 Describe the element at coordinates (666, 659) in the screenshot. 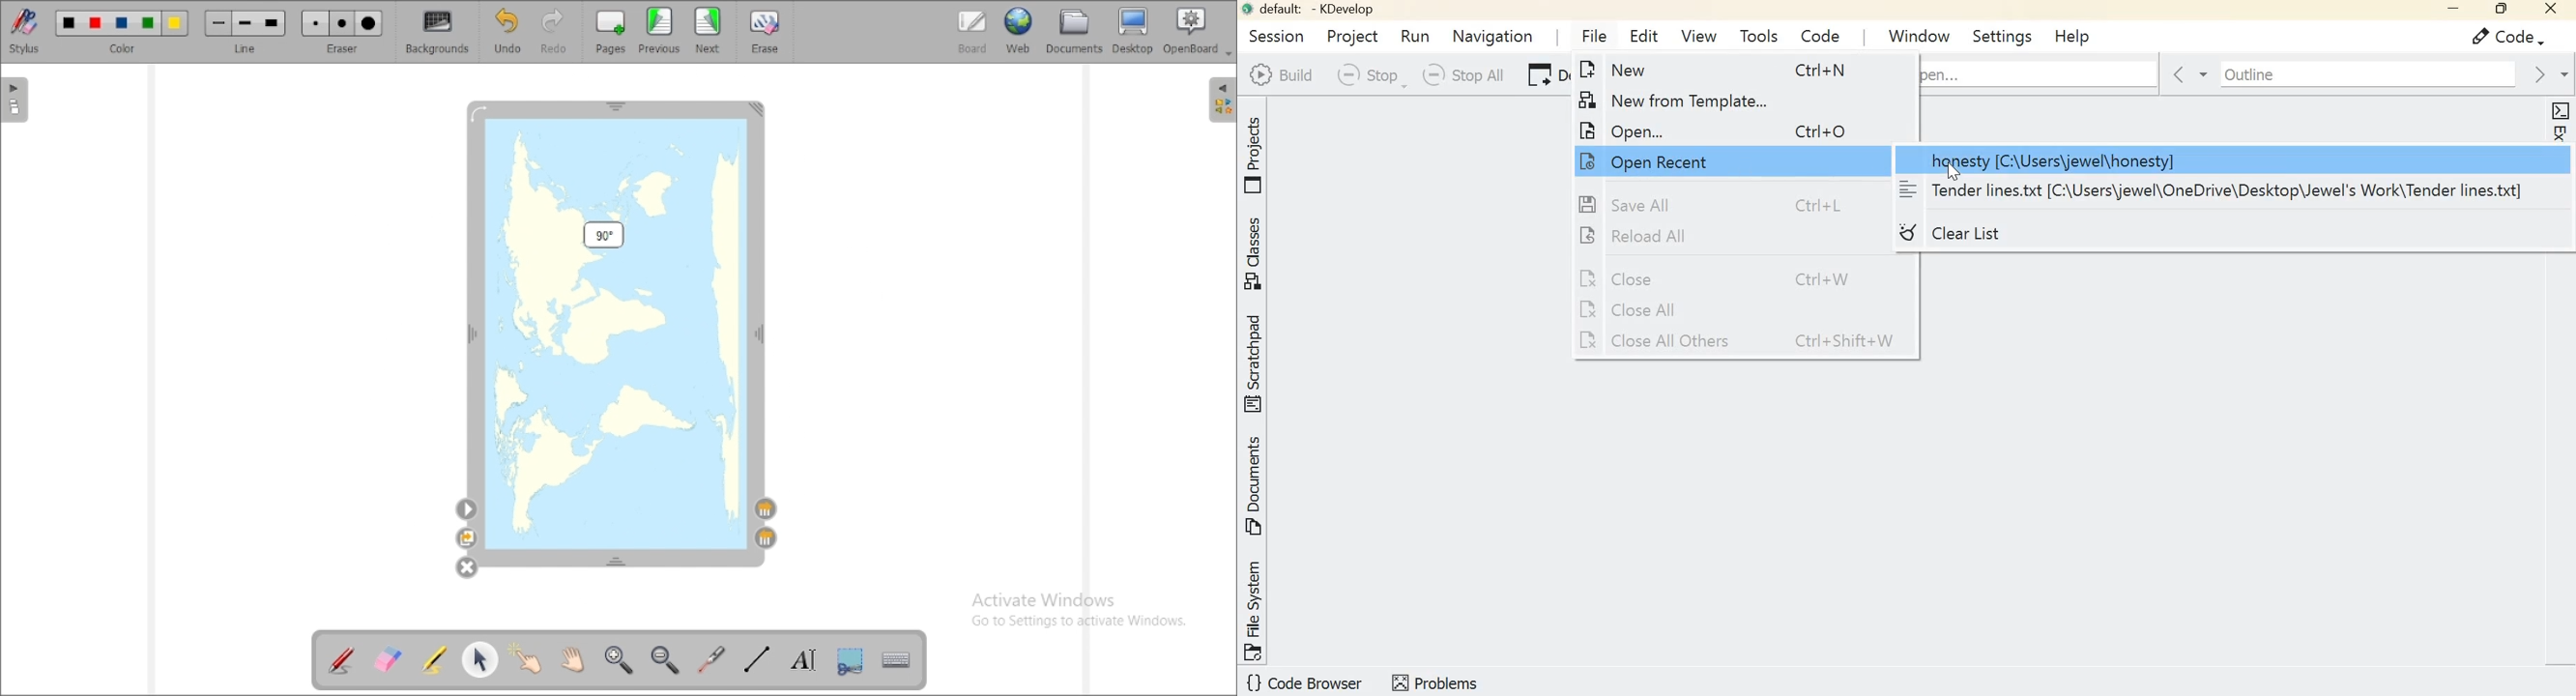

I see `zoom out` at that location.